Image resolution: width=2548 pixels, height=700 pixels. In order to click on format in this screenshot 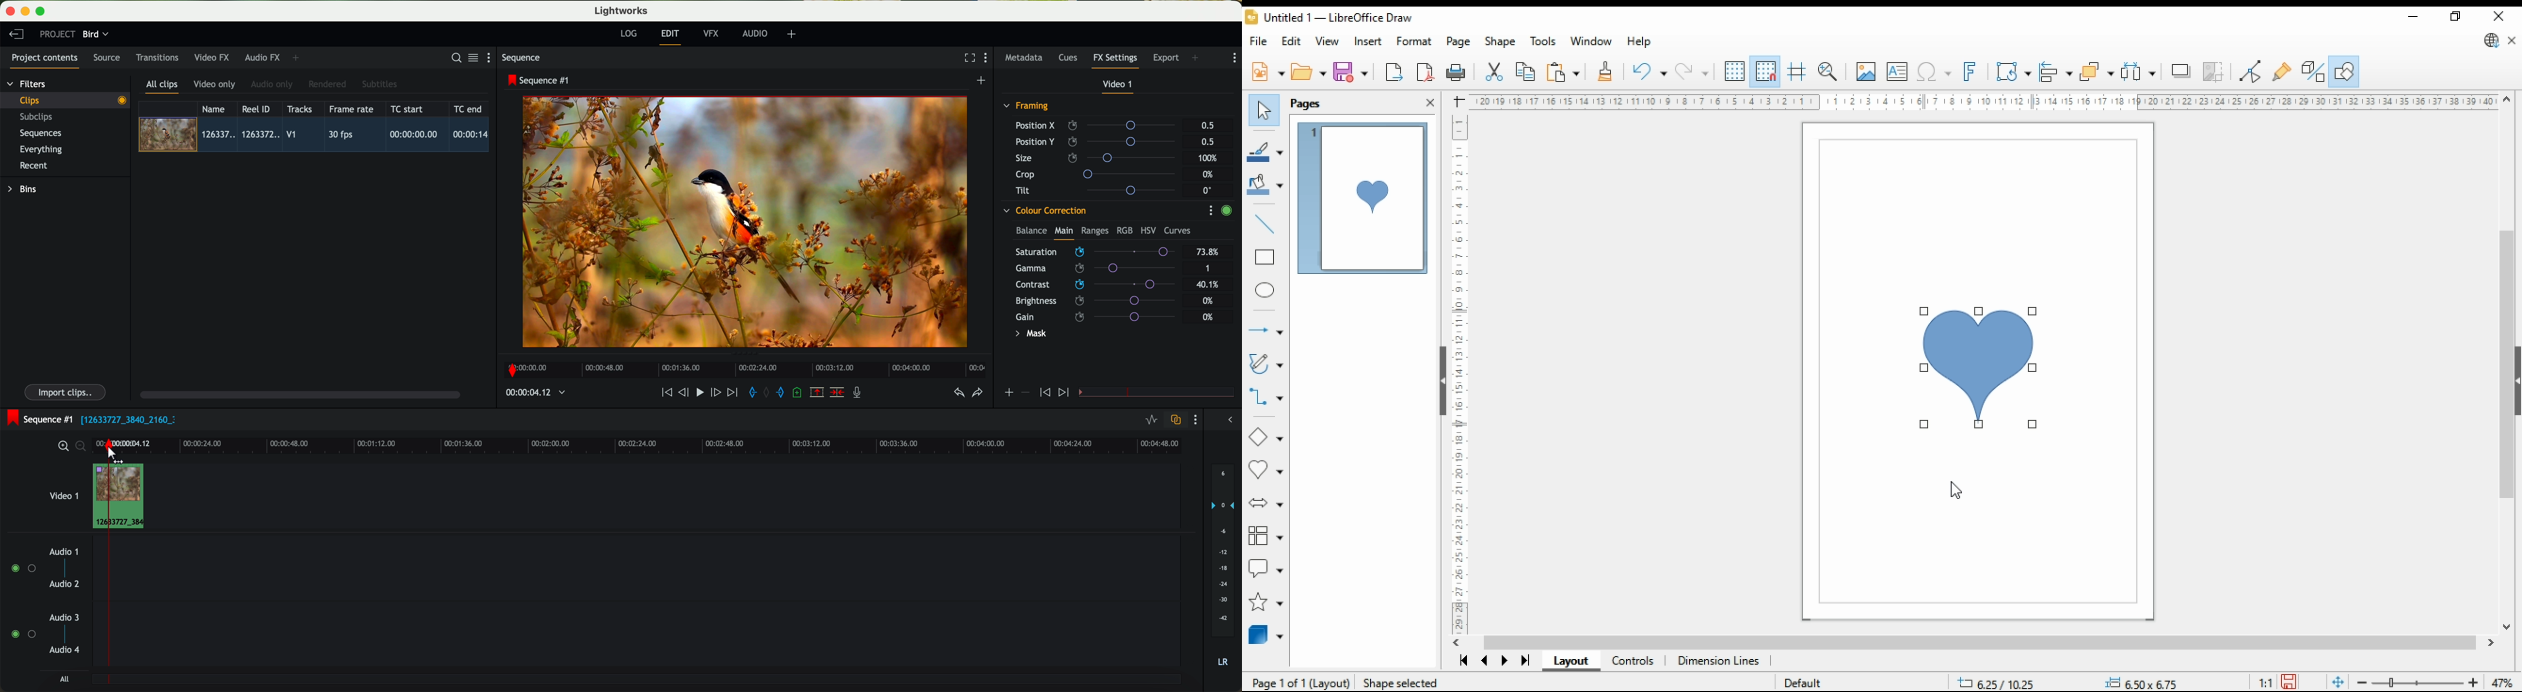, I will do `click(1413, 42)`.